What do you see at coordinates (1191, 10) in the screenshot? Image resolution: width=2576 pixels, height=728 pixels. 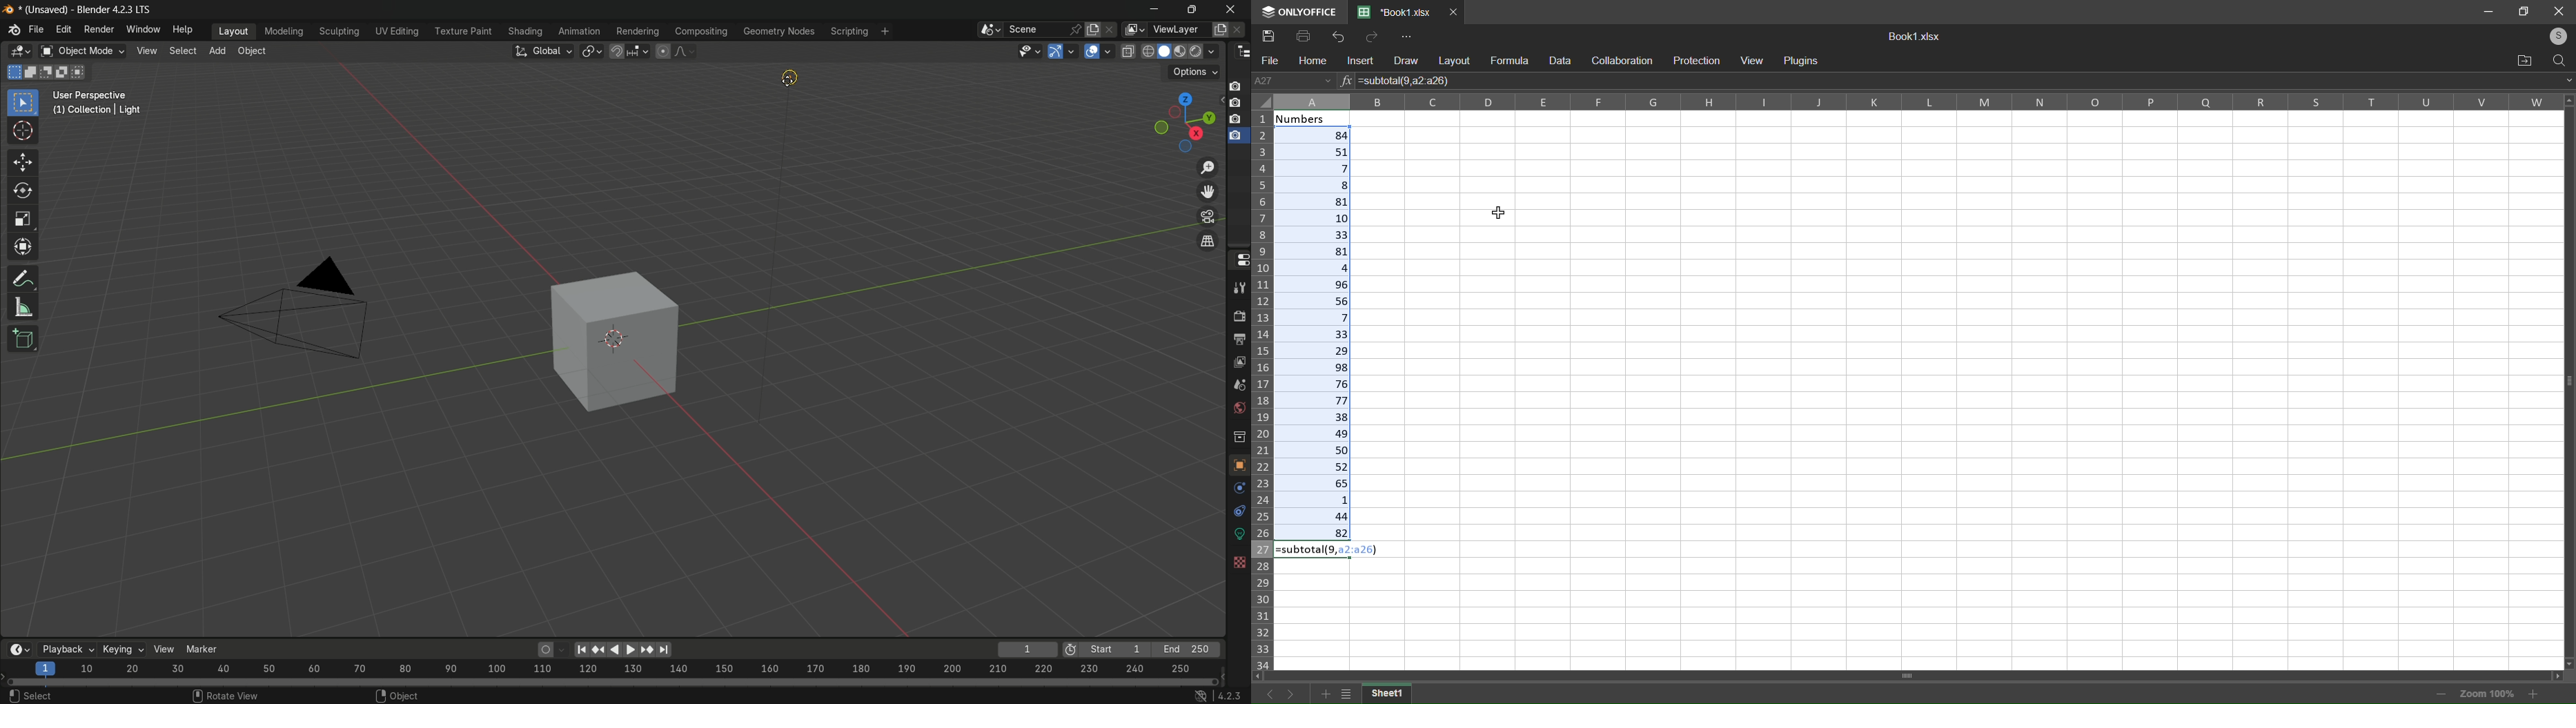 I see `maximize or restore` at bounding box center [1191, 10].